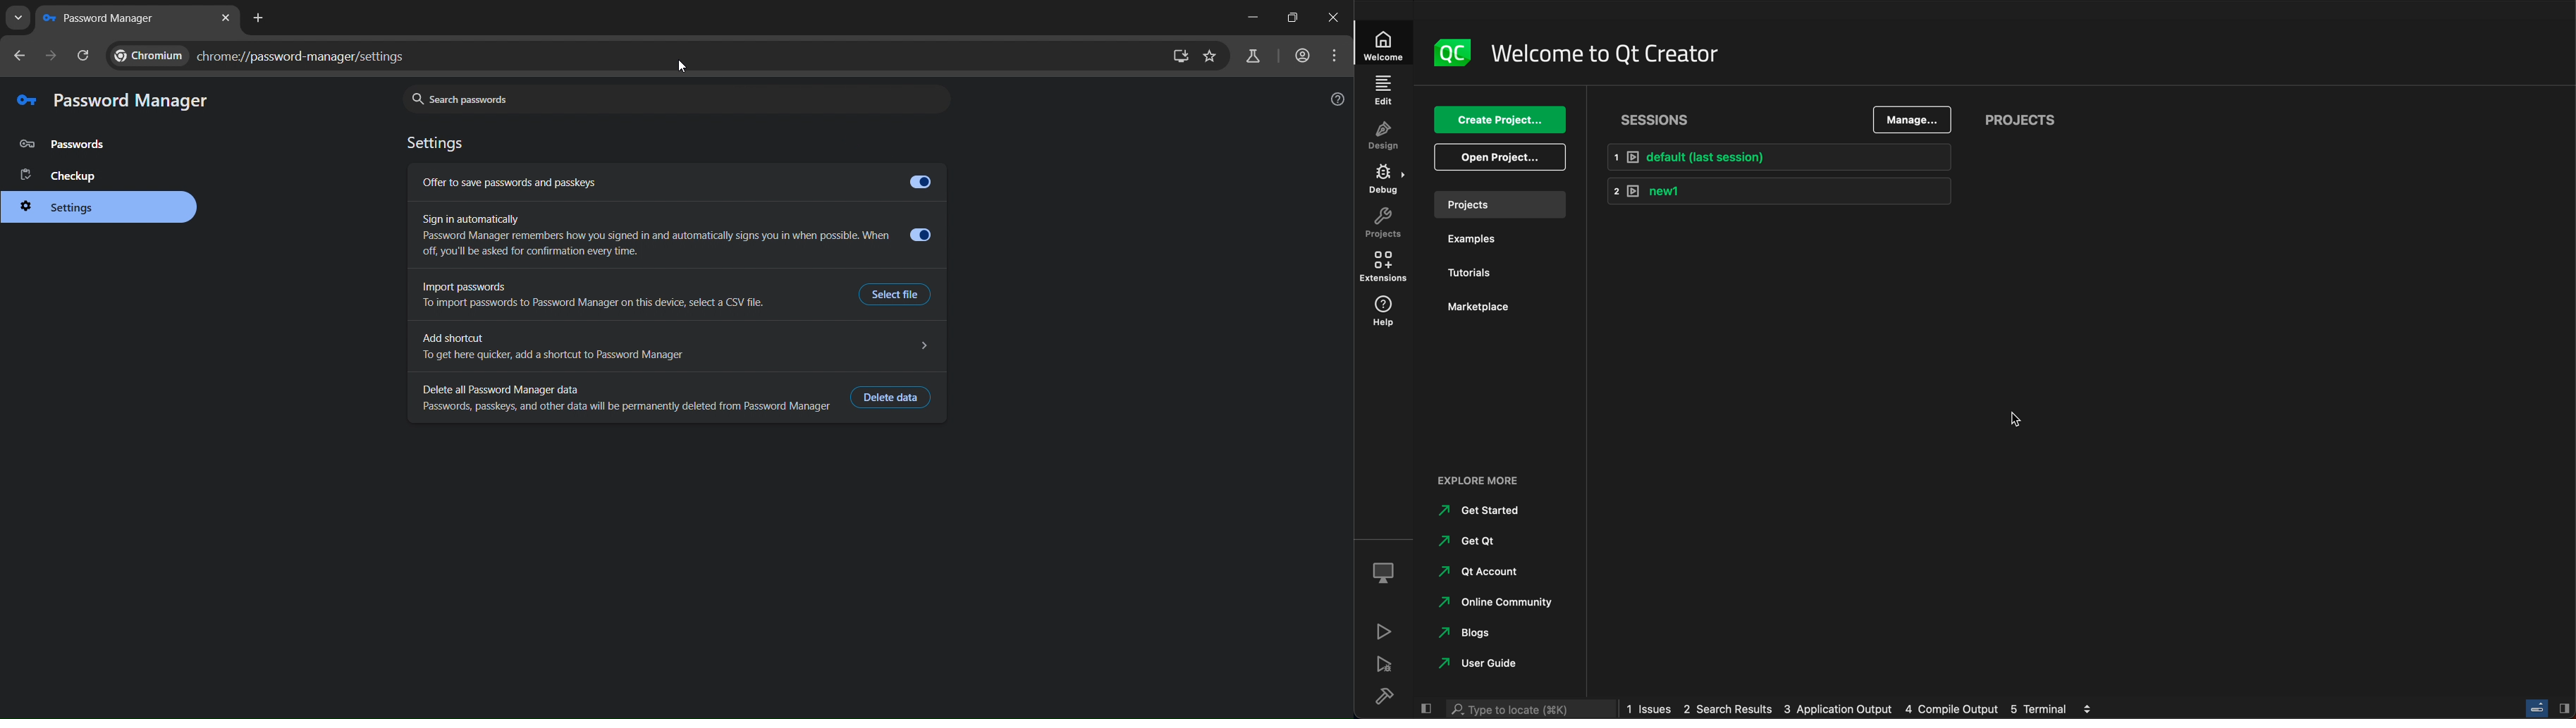  I want to click on welcome to Qt creator, so click(1602, 51).